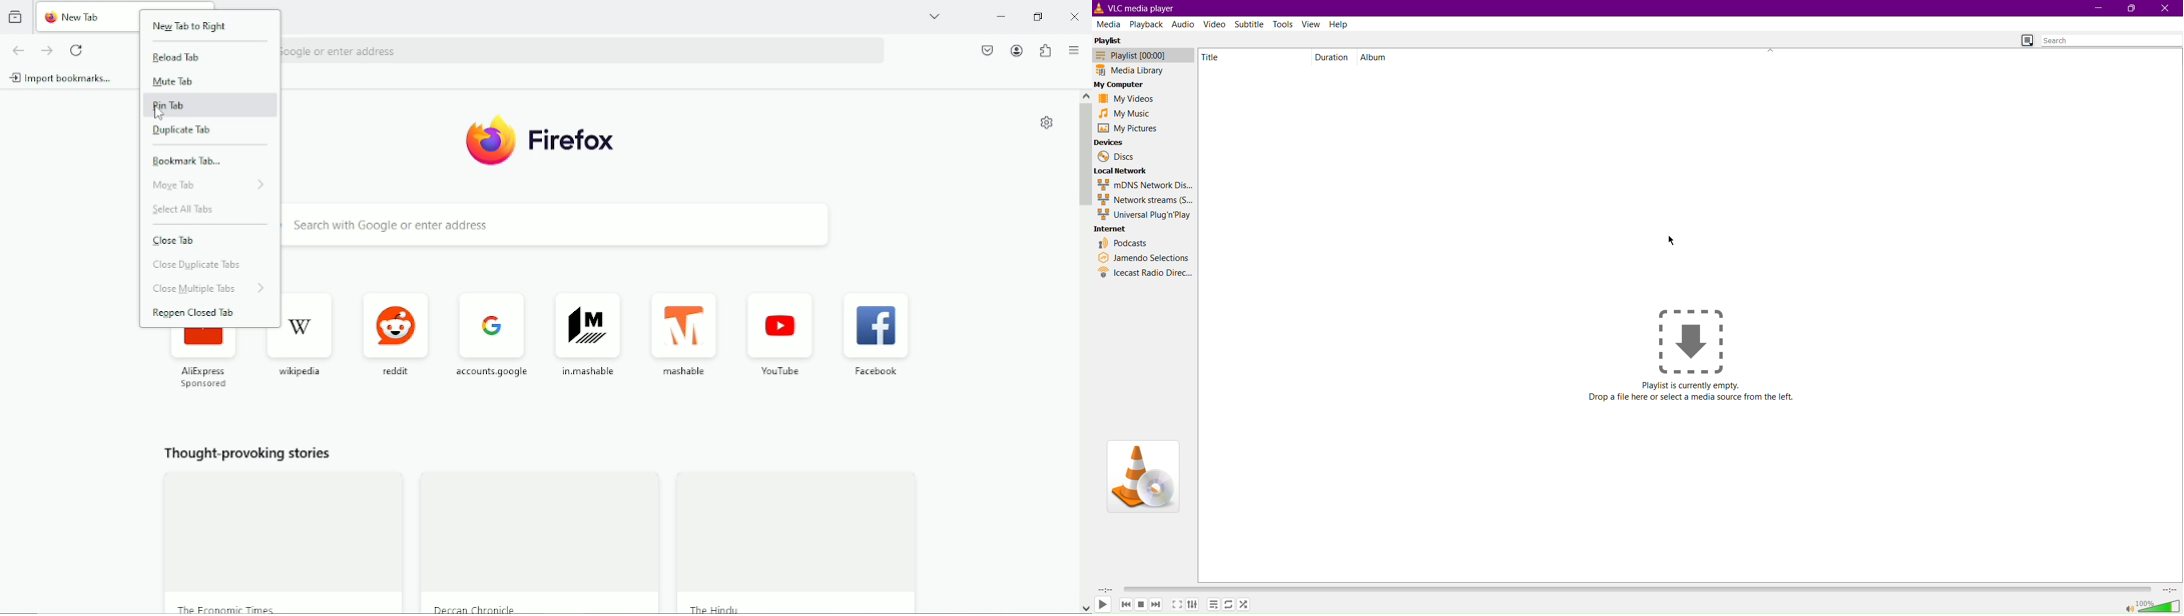  Describe the element at coordinates (2131, 9) in the screenshot. I see `Maximize` at that location.